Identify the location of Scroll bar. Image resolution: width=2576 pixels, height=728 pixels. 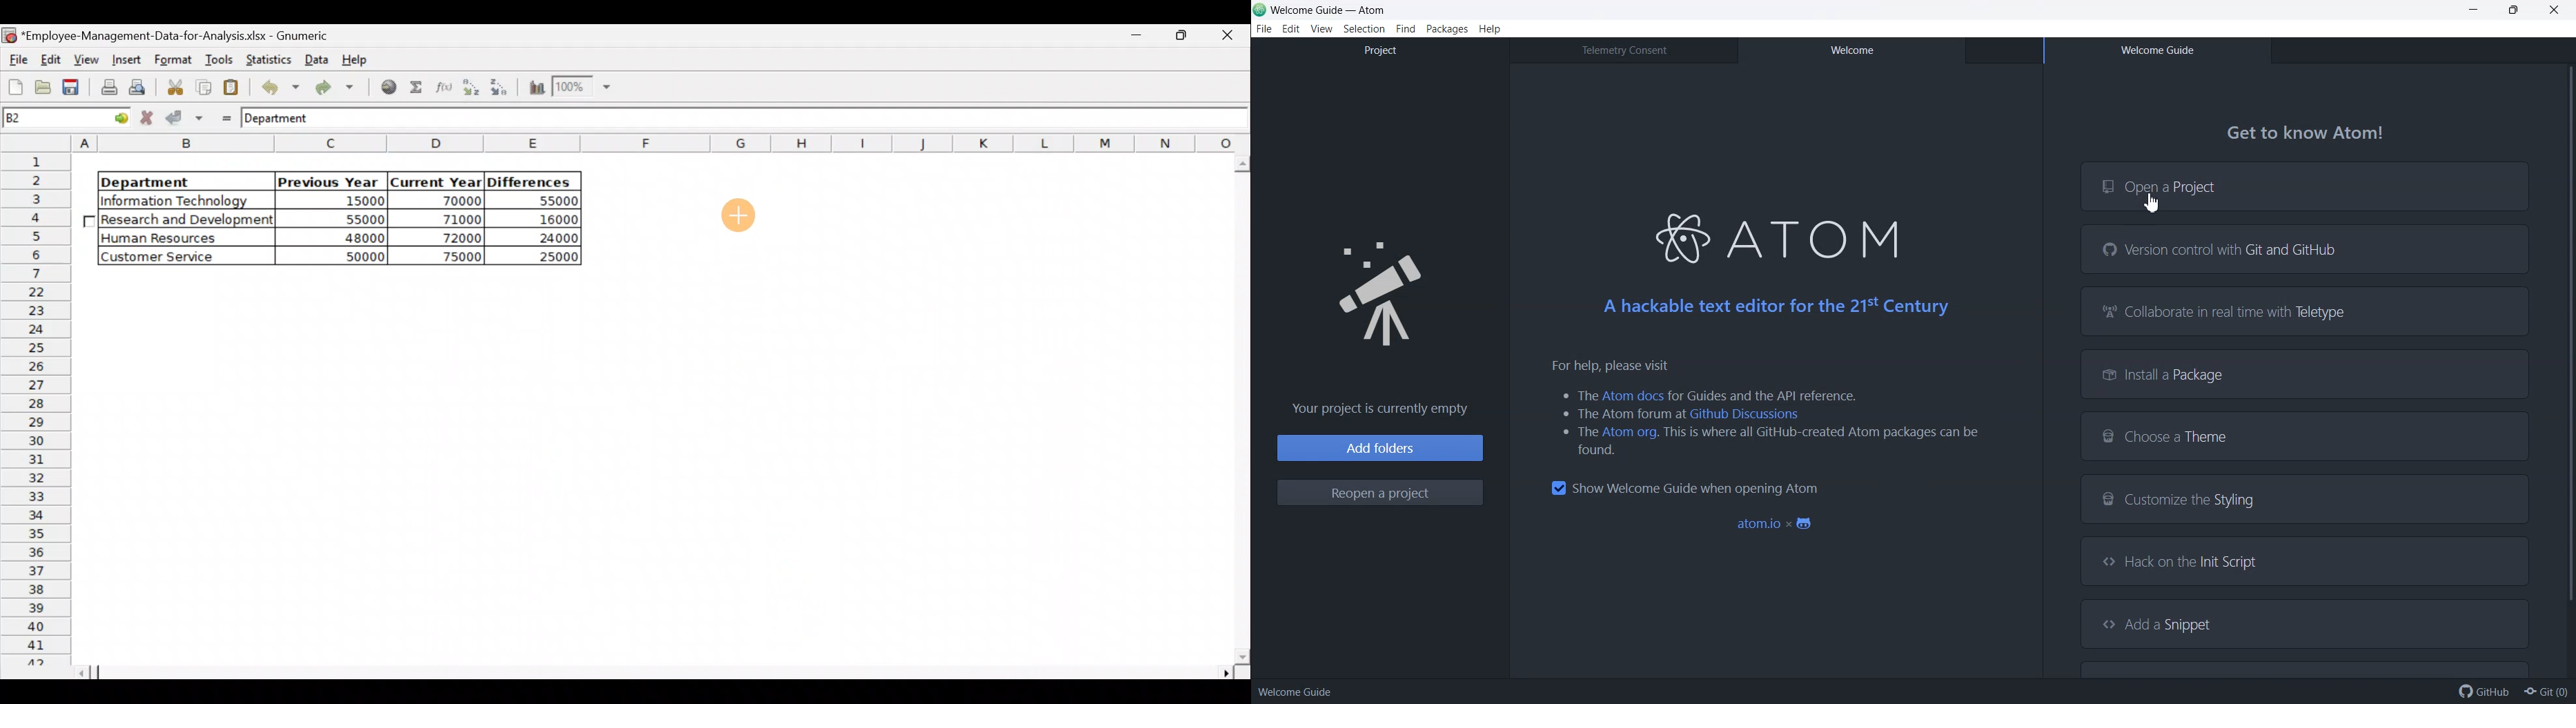
(1239, 410).